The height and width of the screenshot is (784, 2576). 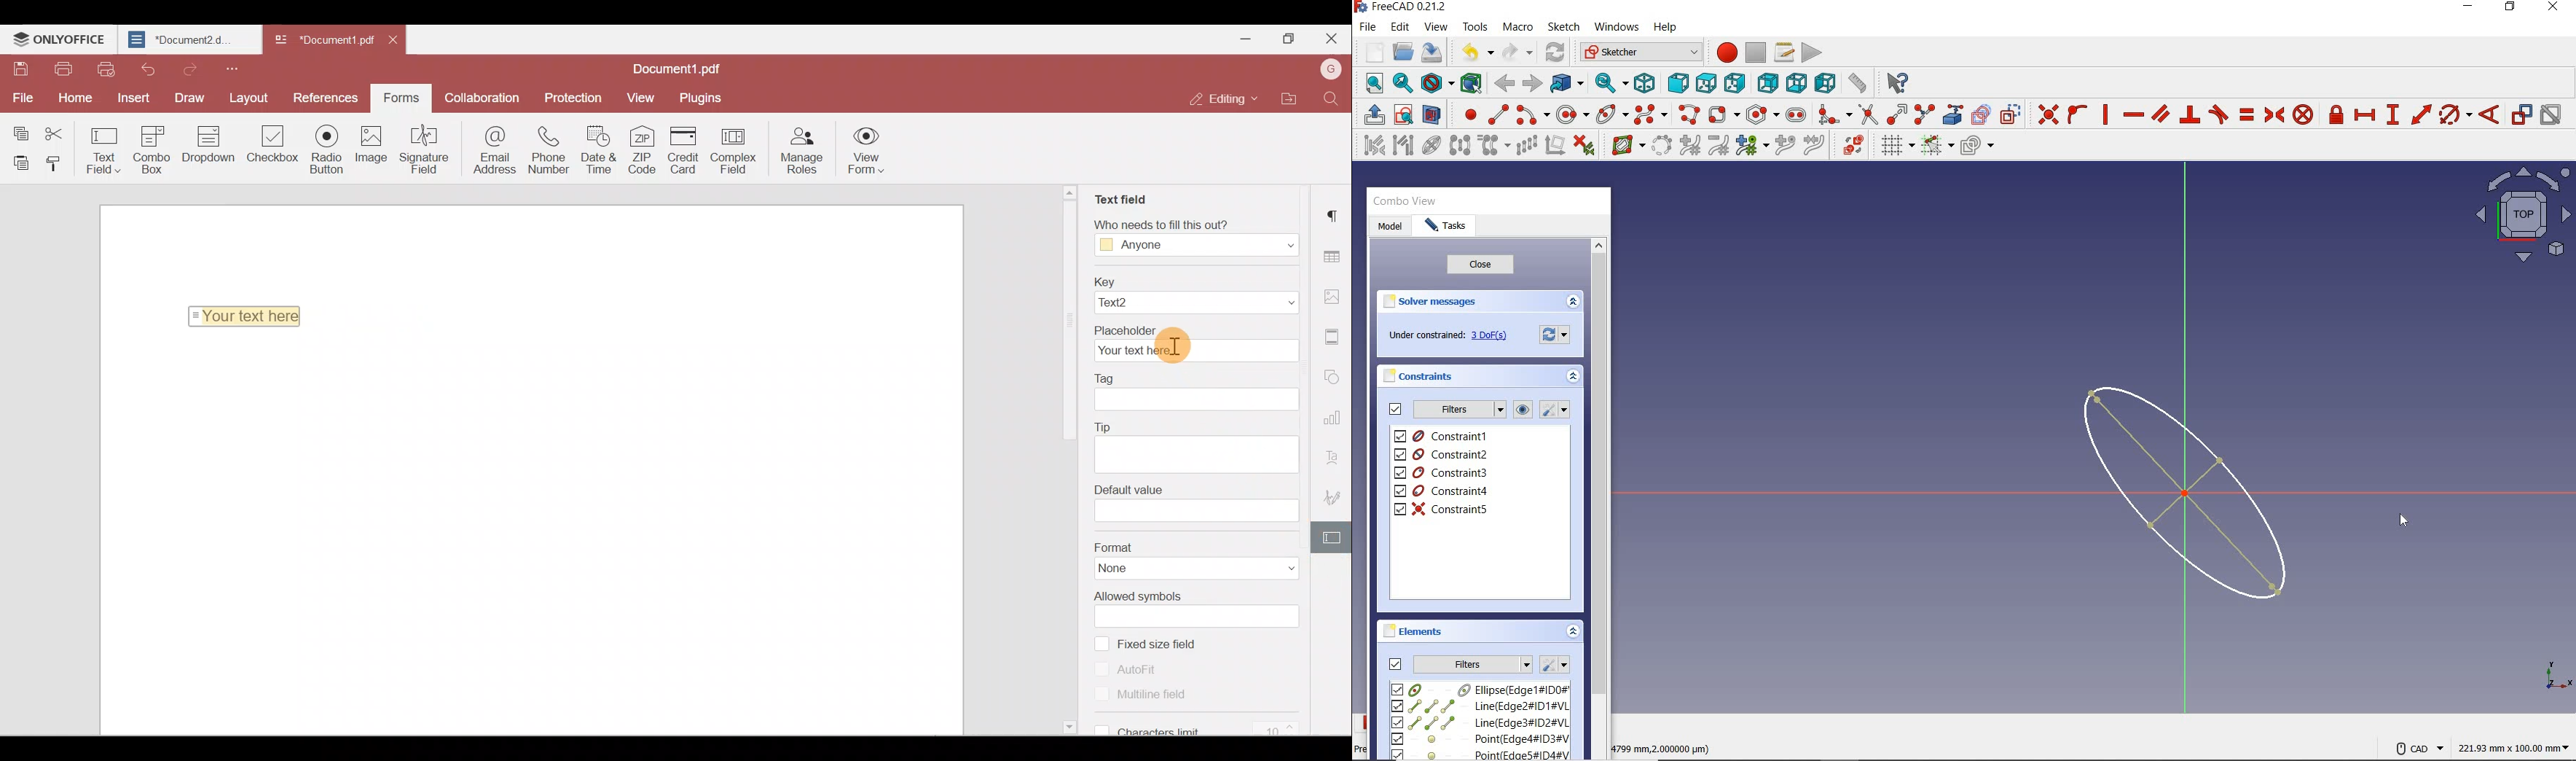 I want to click on left, so click(x=1826, y=82).